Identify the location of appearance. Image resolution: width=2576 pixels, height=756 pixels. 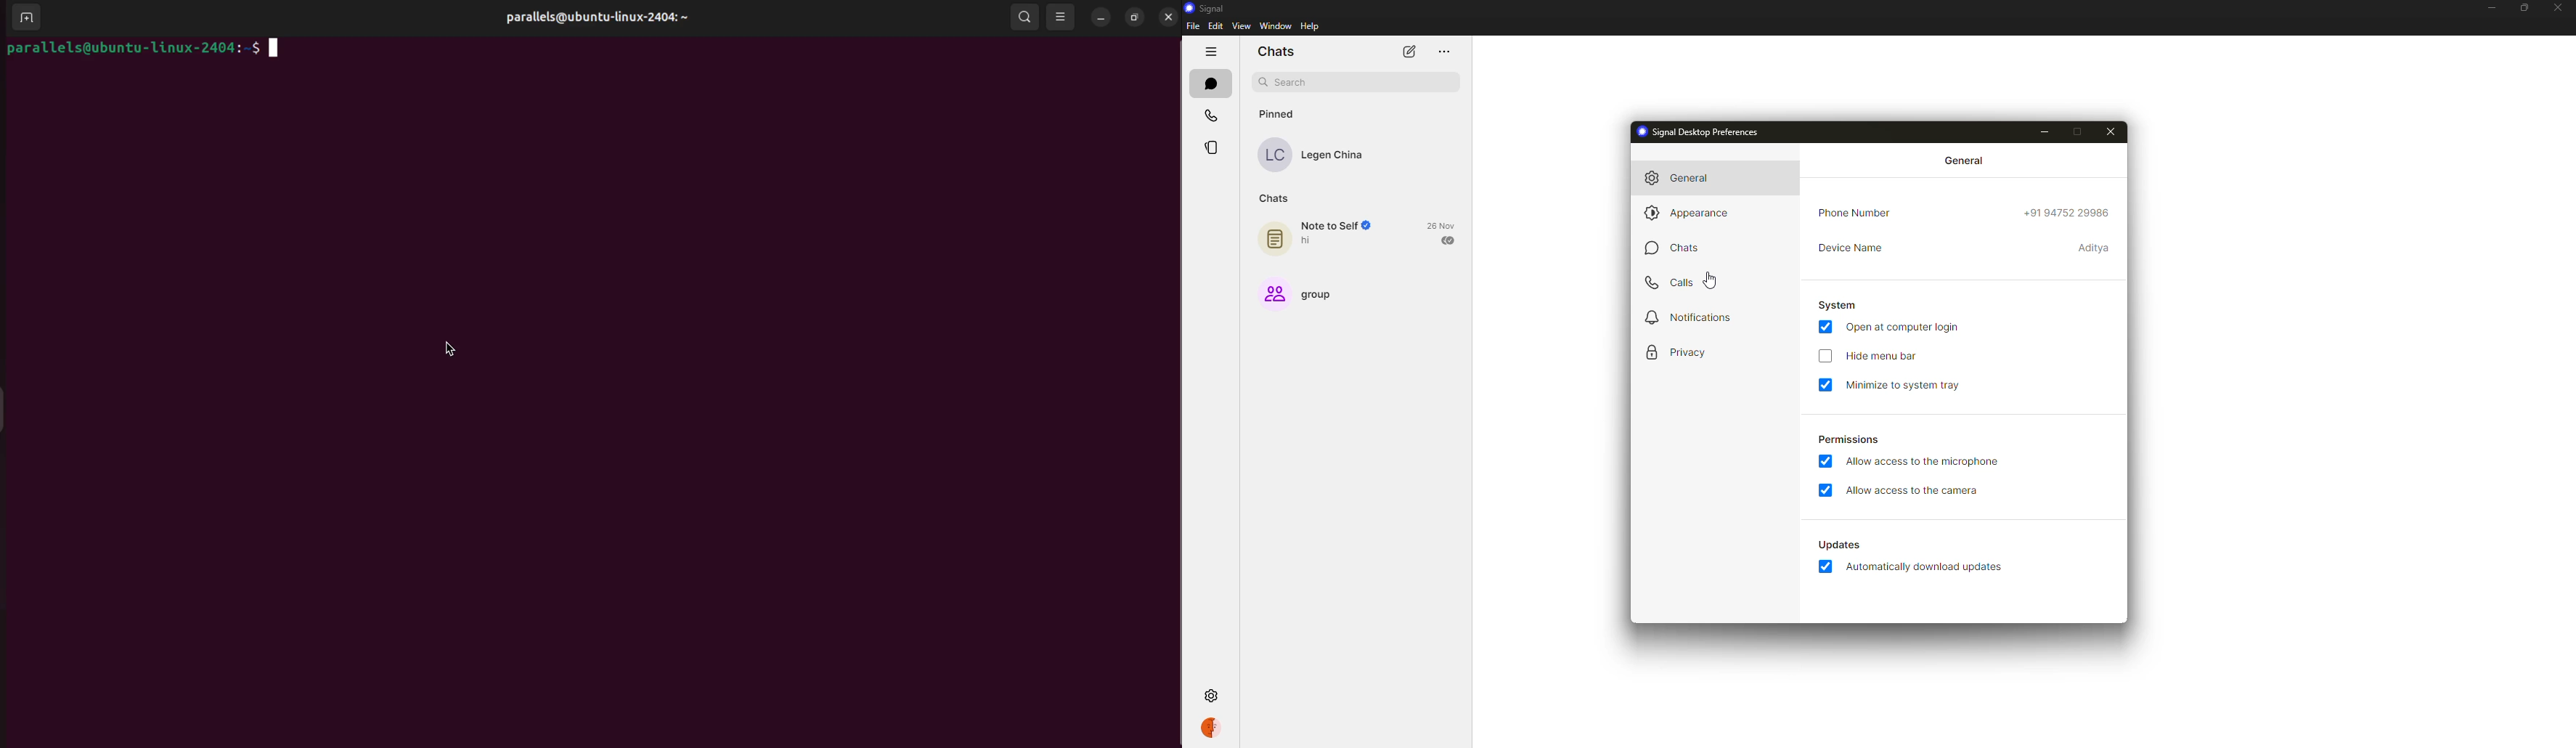
(1692, 214).